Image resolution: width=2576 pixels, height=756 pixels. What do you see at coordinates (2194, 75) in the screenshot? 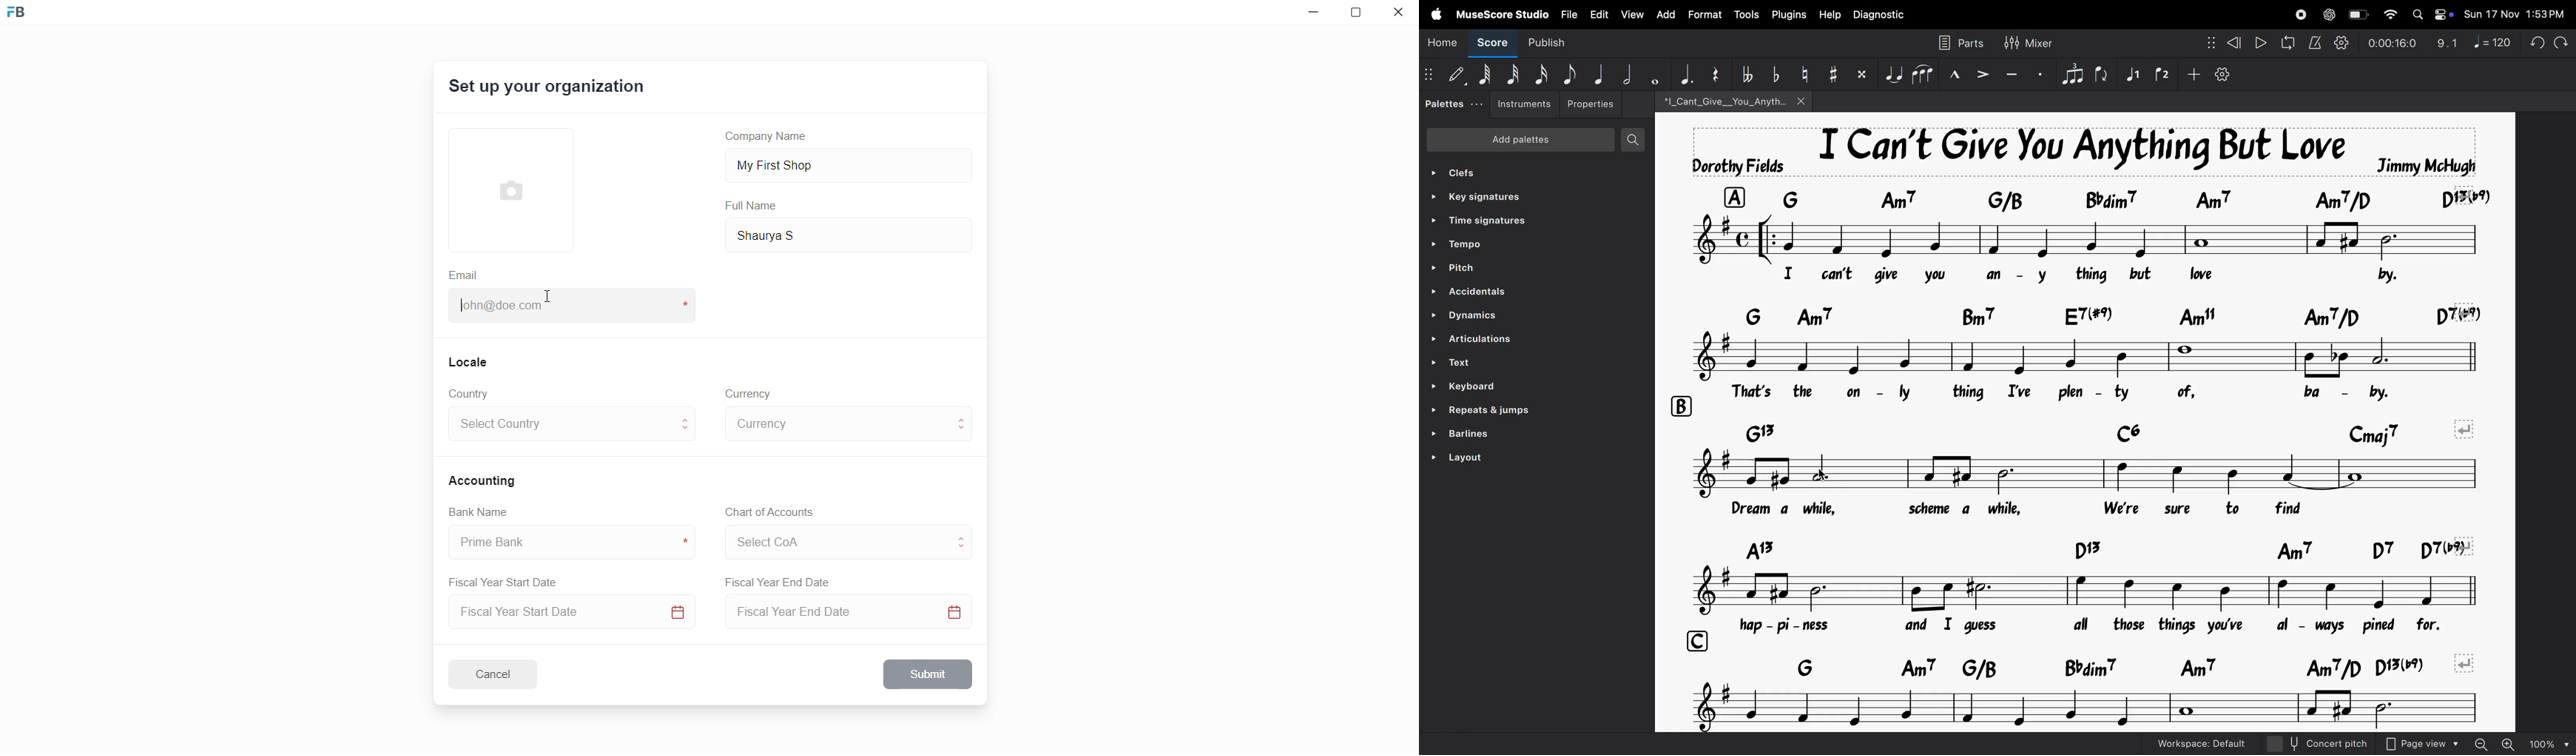
I see `add` at bounding box center [2194, 75].